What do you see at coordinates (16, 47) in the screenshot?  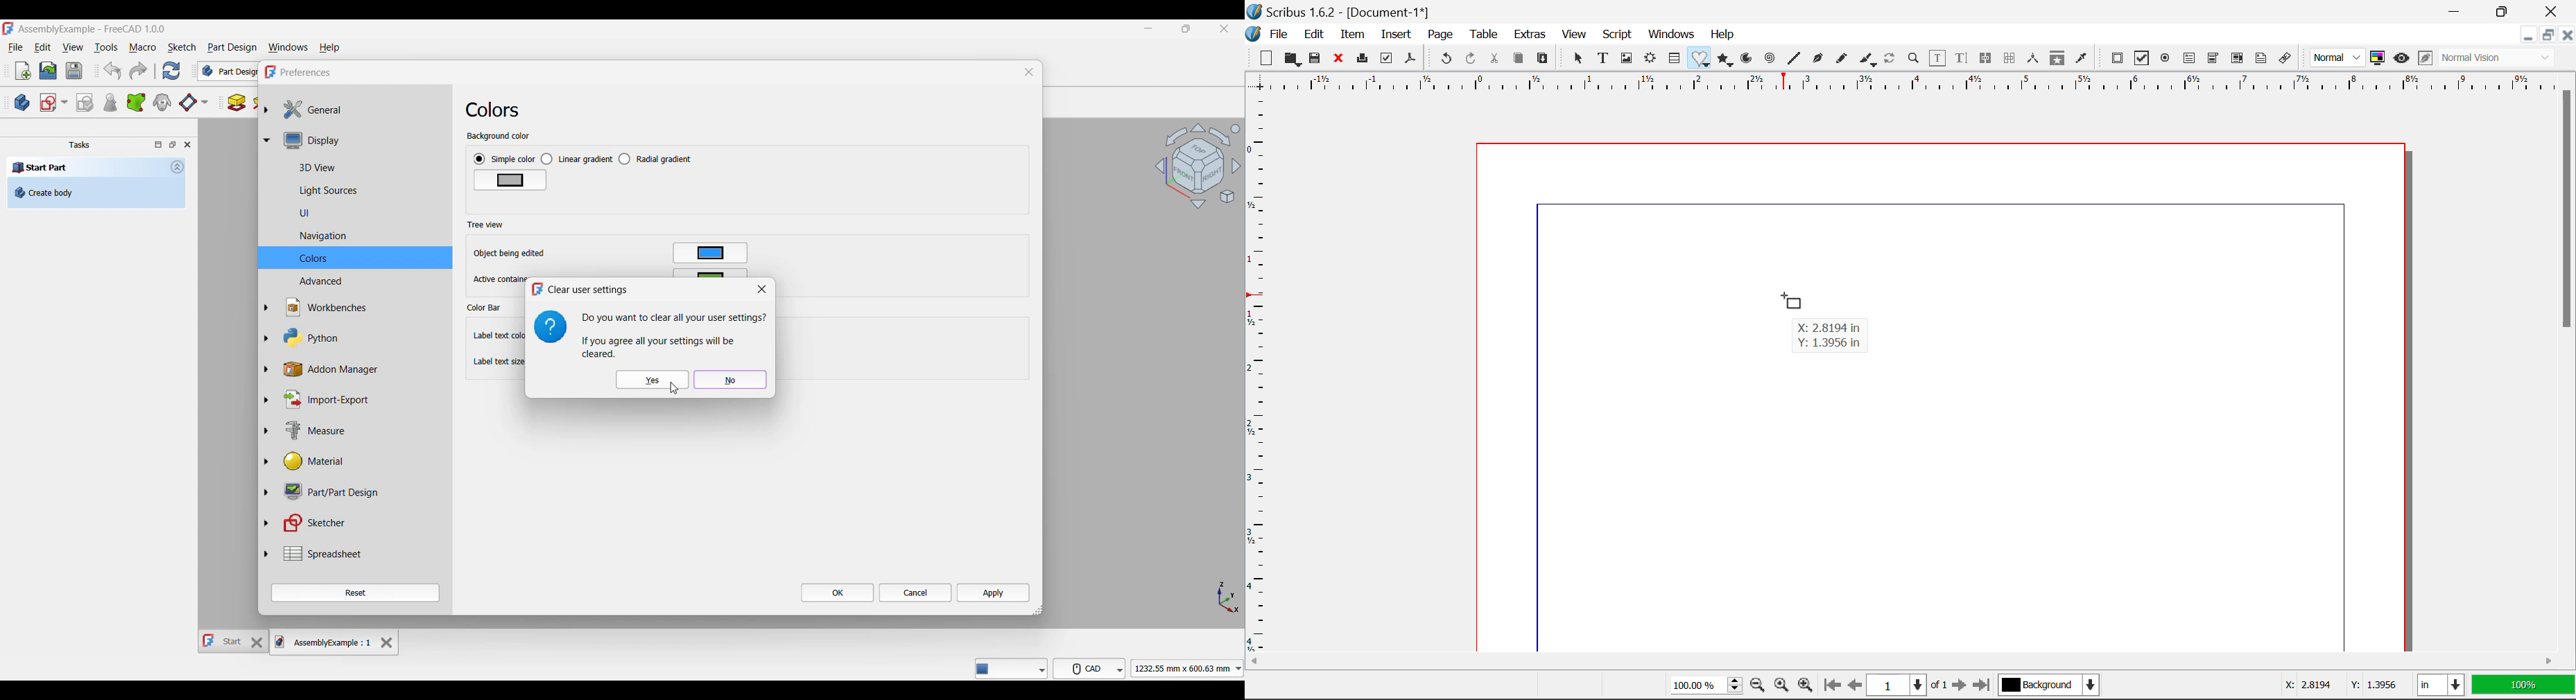 I see `File menu` at bounding box center [16, 47].